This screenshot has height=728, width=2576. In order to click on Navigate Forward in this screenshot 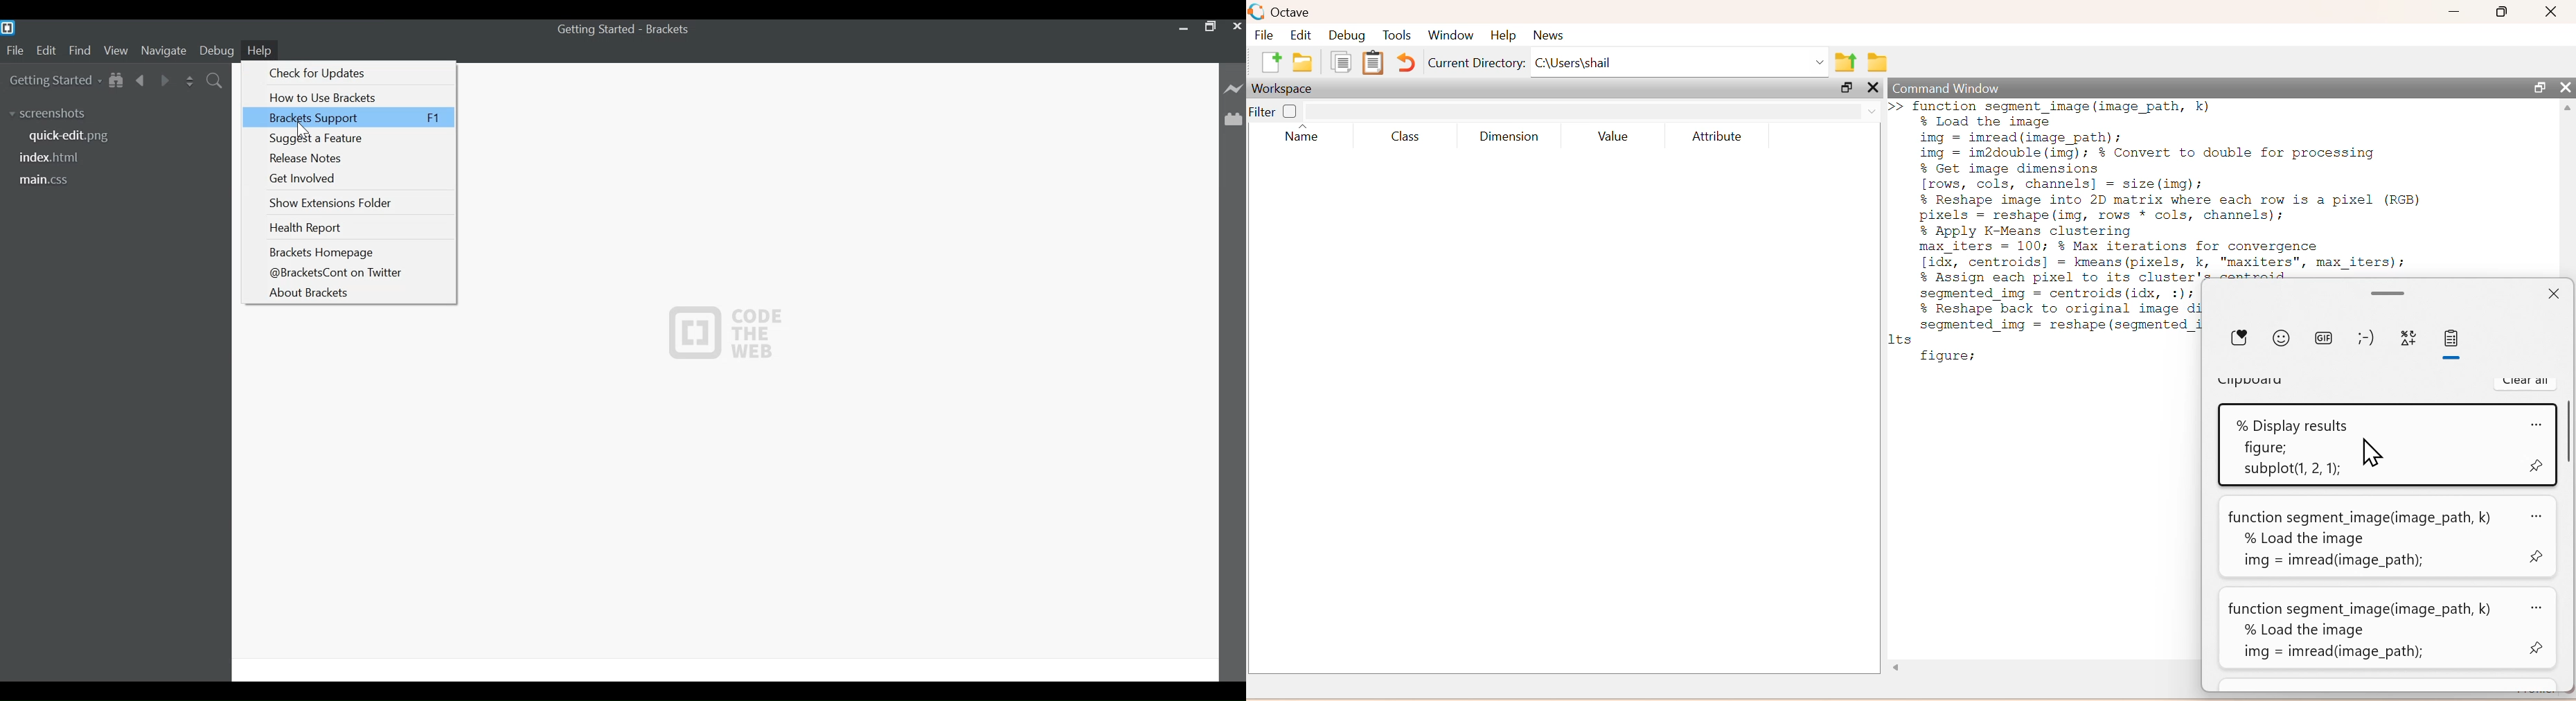, I will do `click(163, 79)`.